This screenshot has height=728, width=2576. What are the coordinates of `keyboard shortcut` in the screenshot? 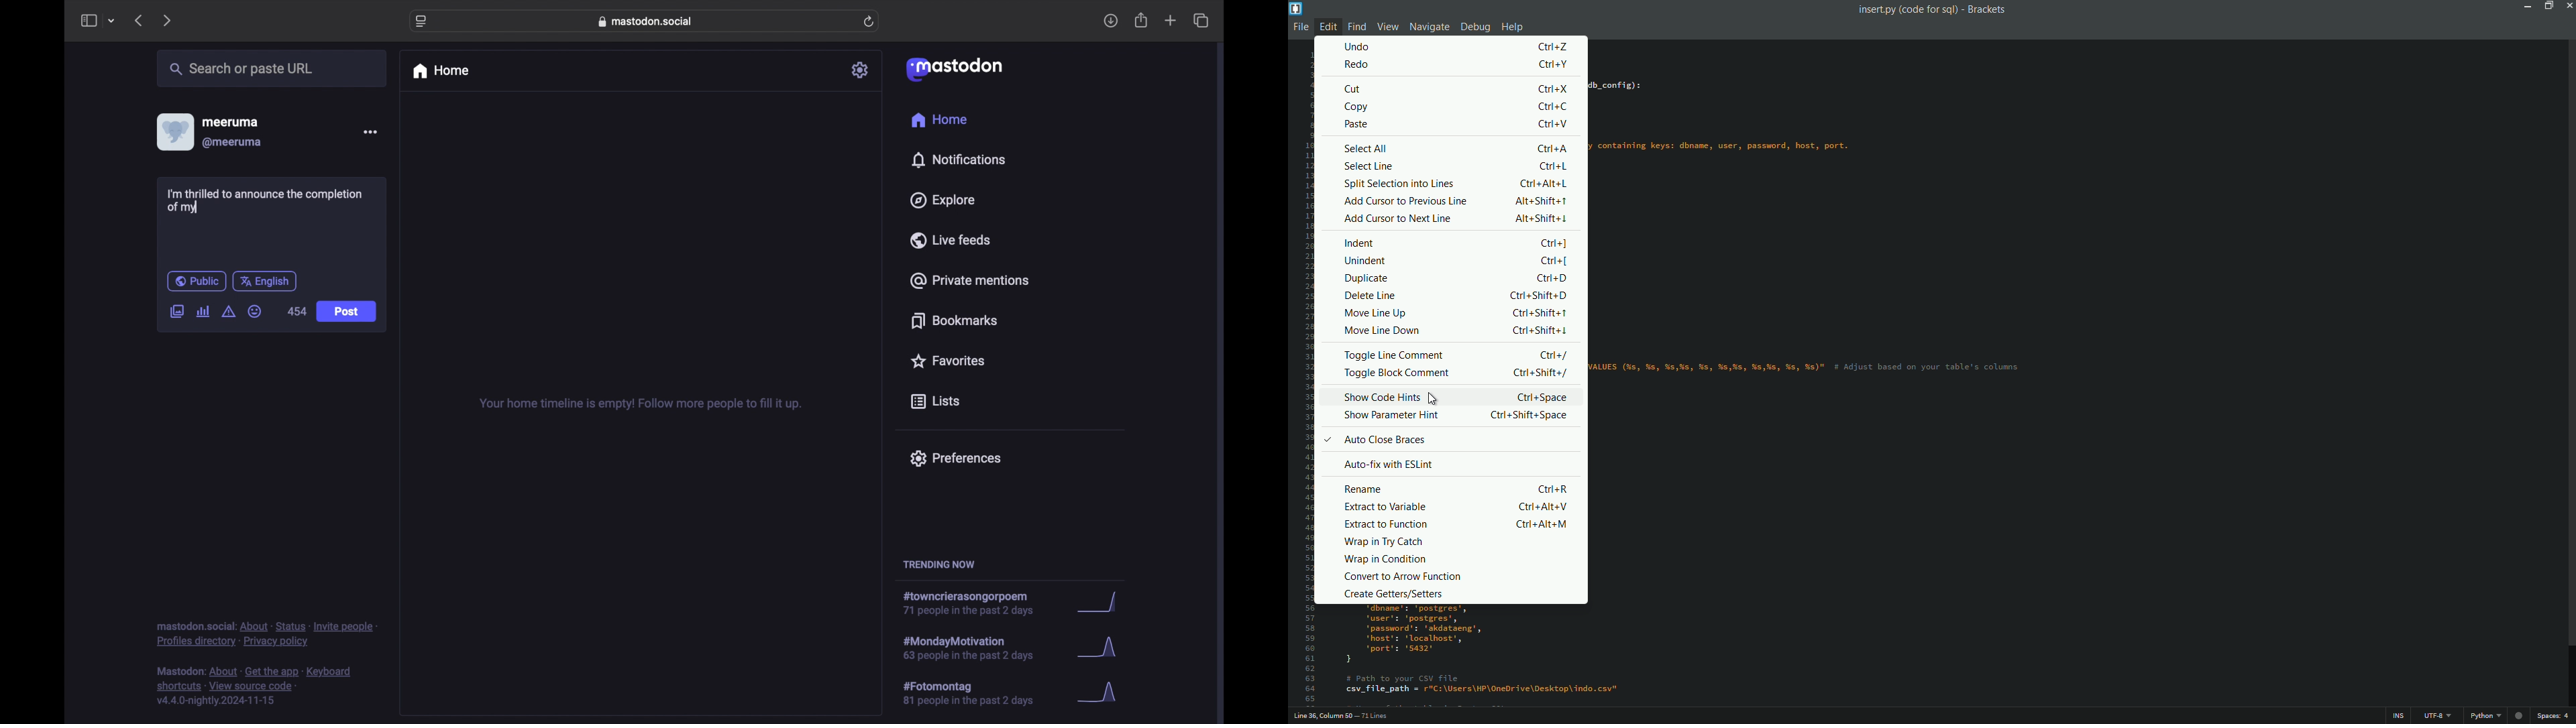 It's located at (1555, 46).